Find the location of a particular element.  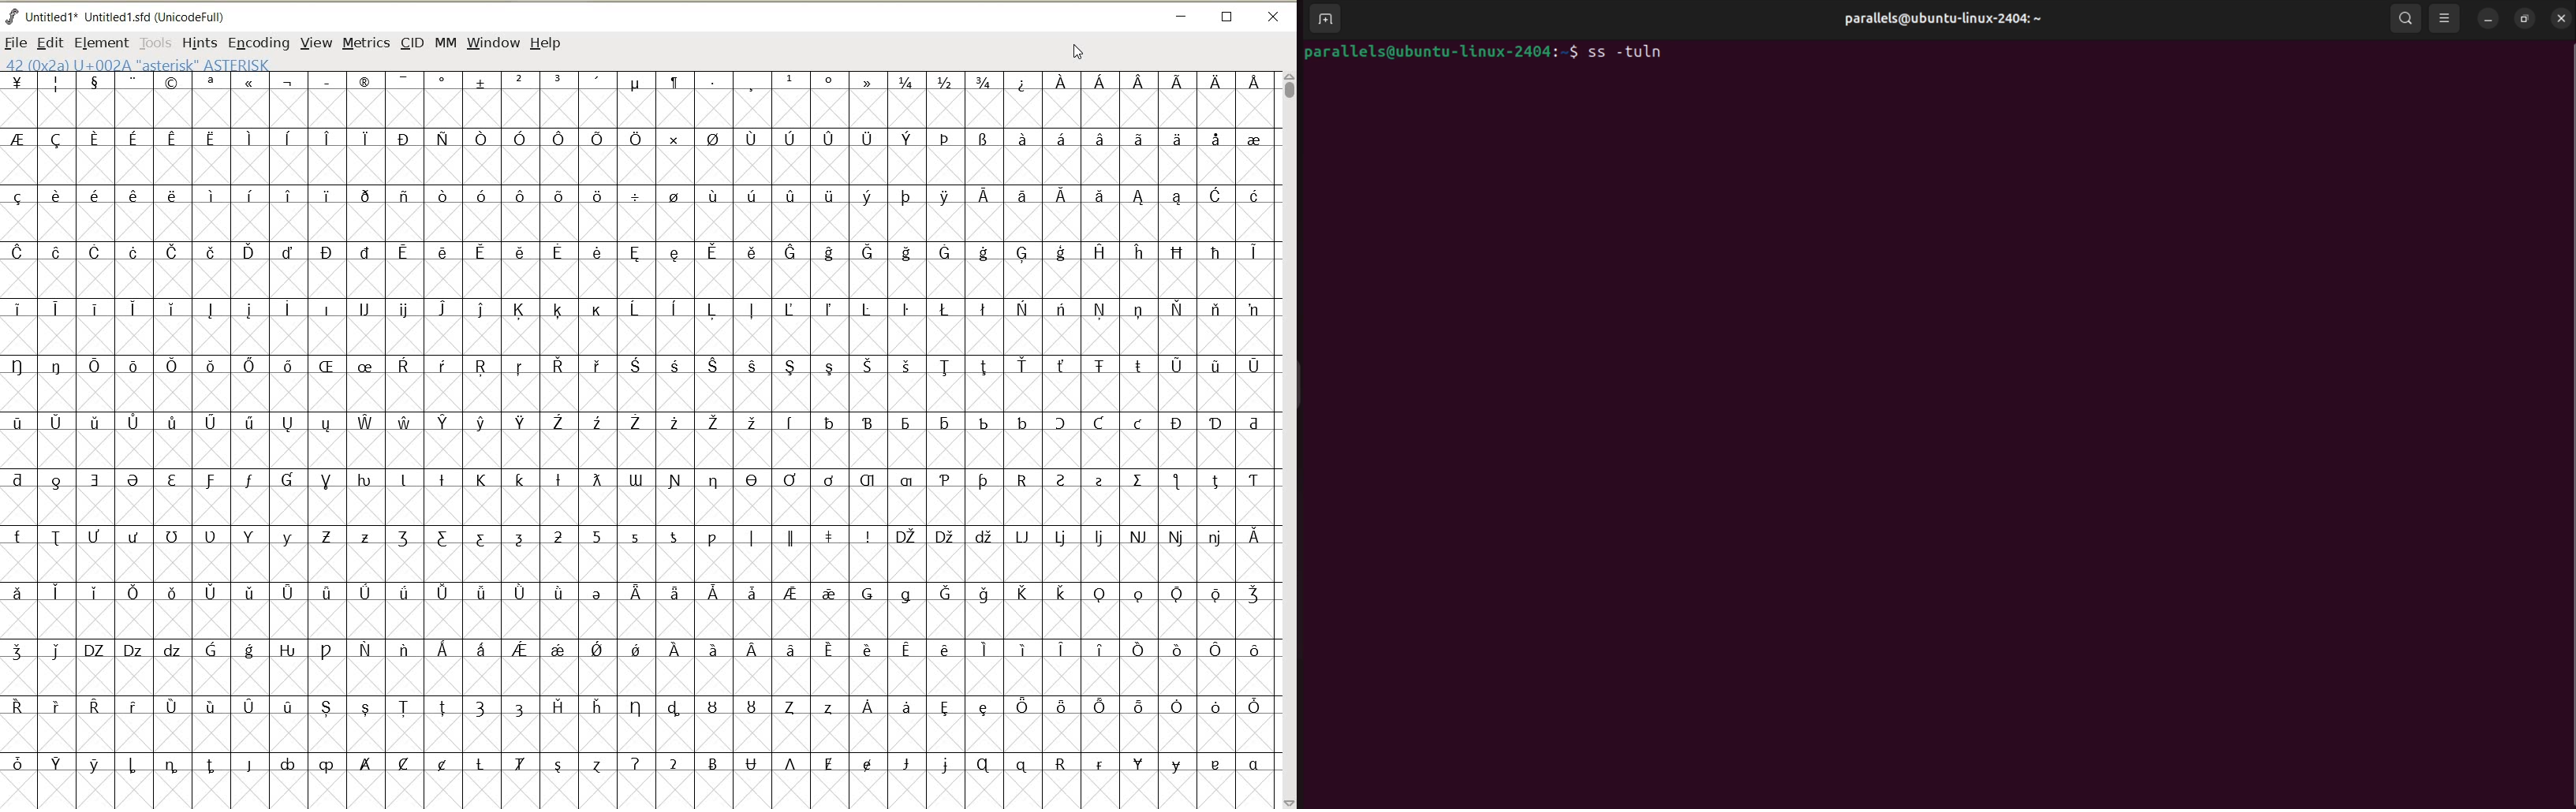

42 (0x2A) U+002A "Asterisk" ASTERISK is located at coordinates (137, 64).